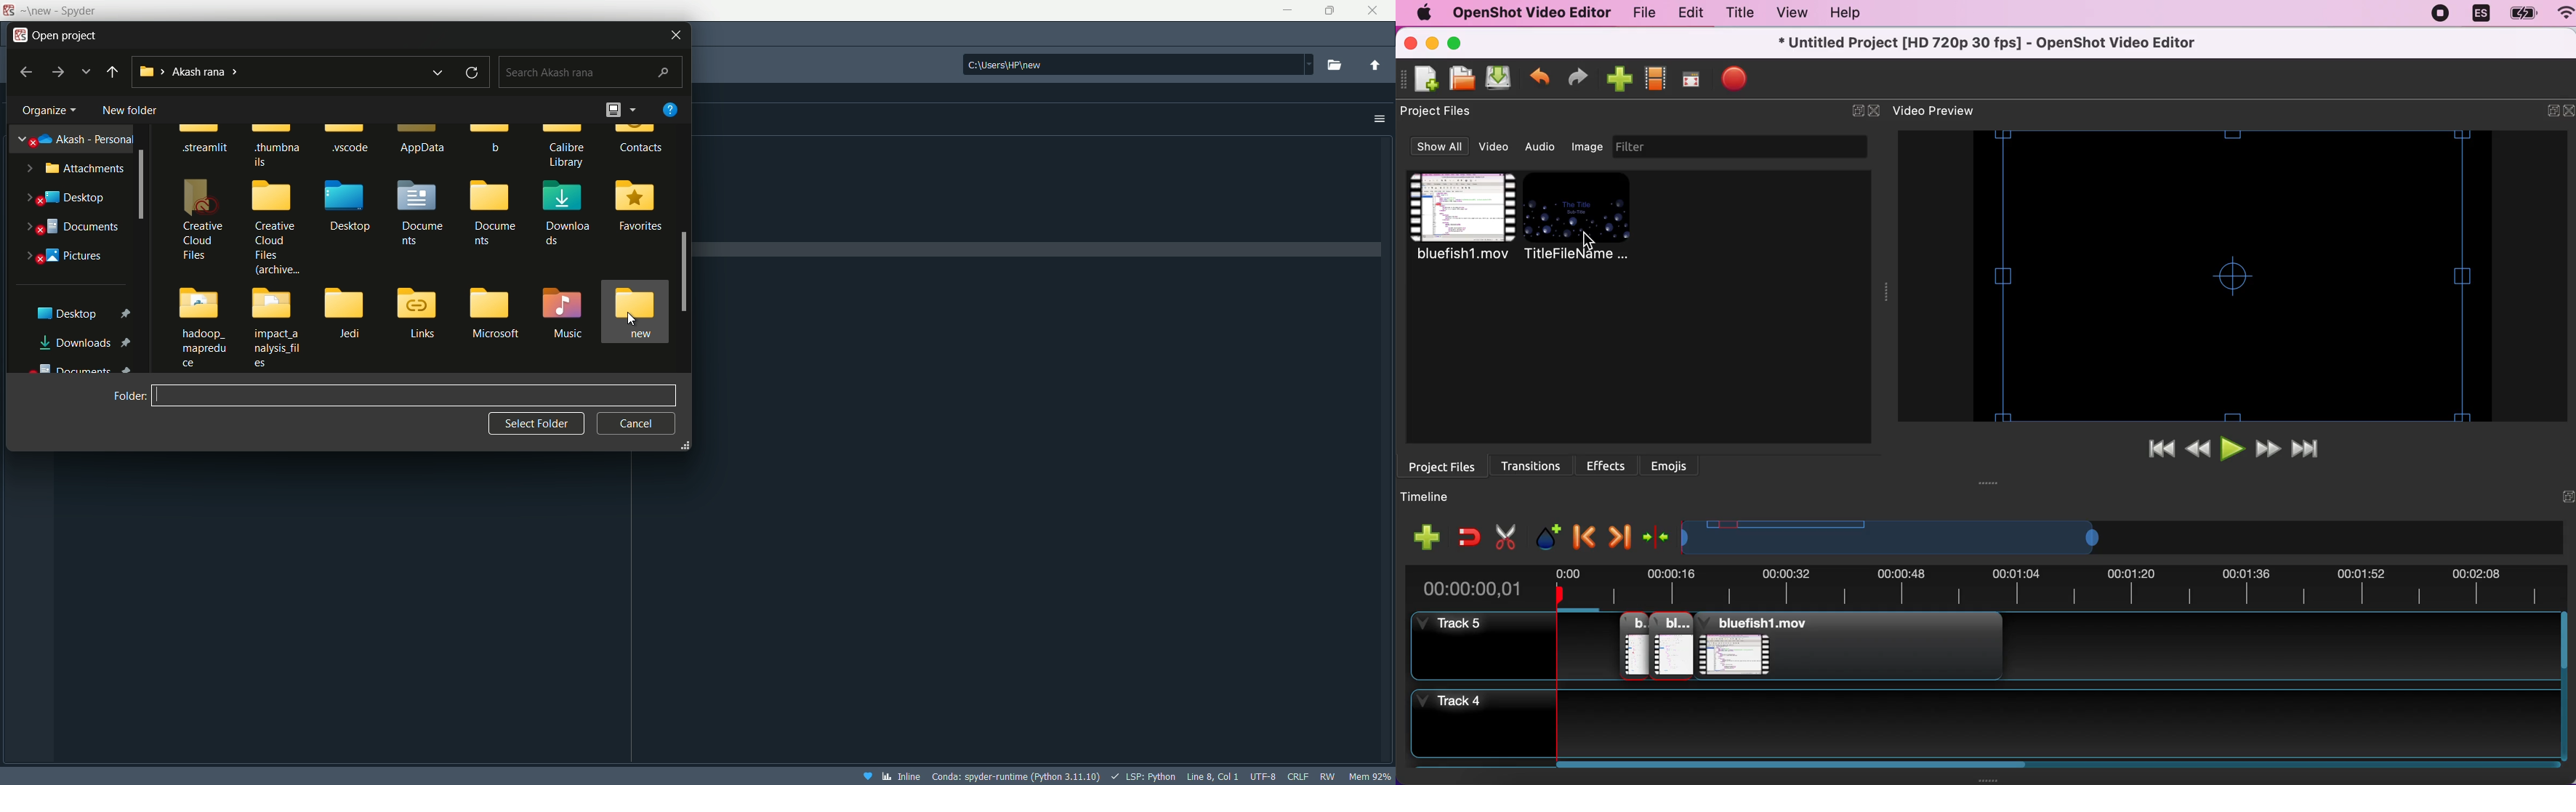  What do you see at coordinates (86, 71) in the screenshot?
I see `previous locations` at bounding box center [86, 71].